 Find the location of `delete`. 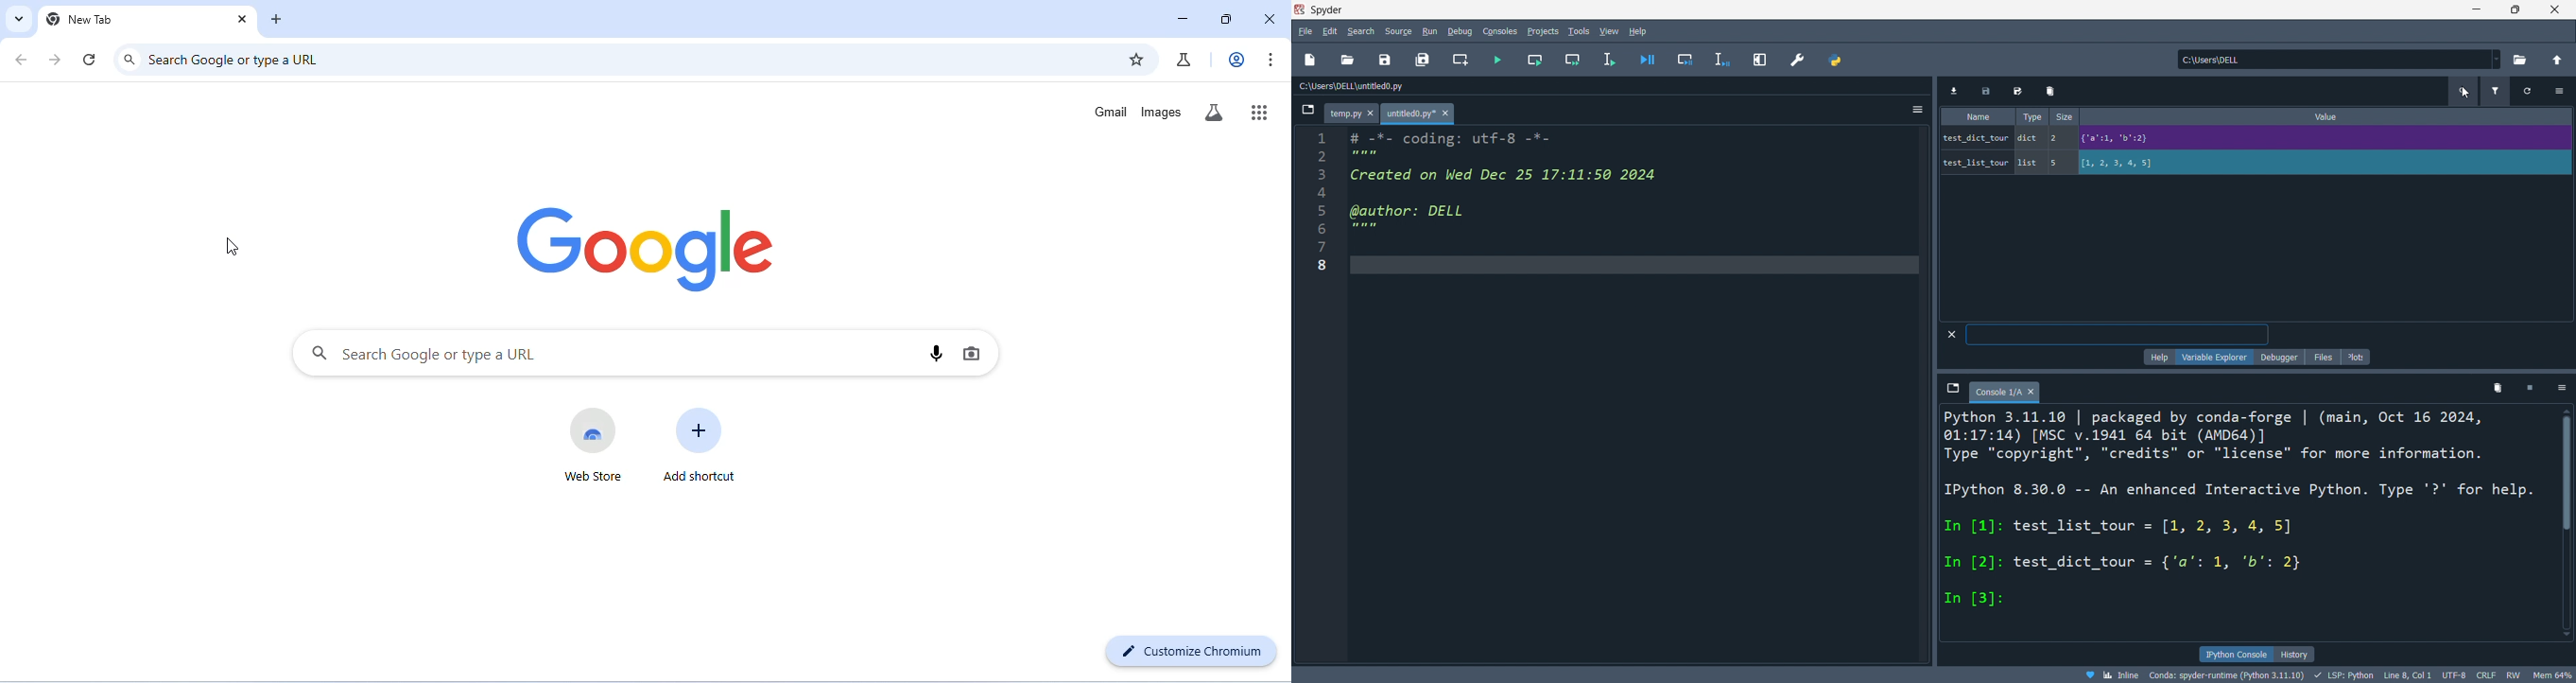

delete is located at coordinates (2047, 89).